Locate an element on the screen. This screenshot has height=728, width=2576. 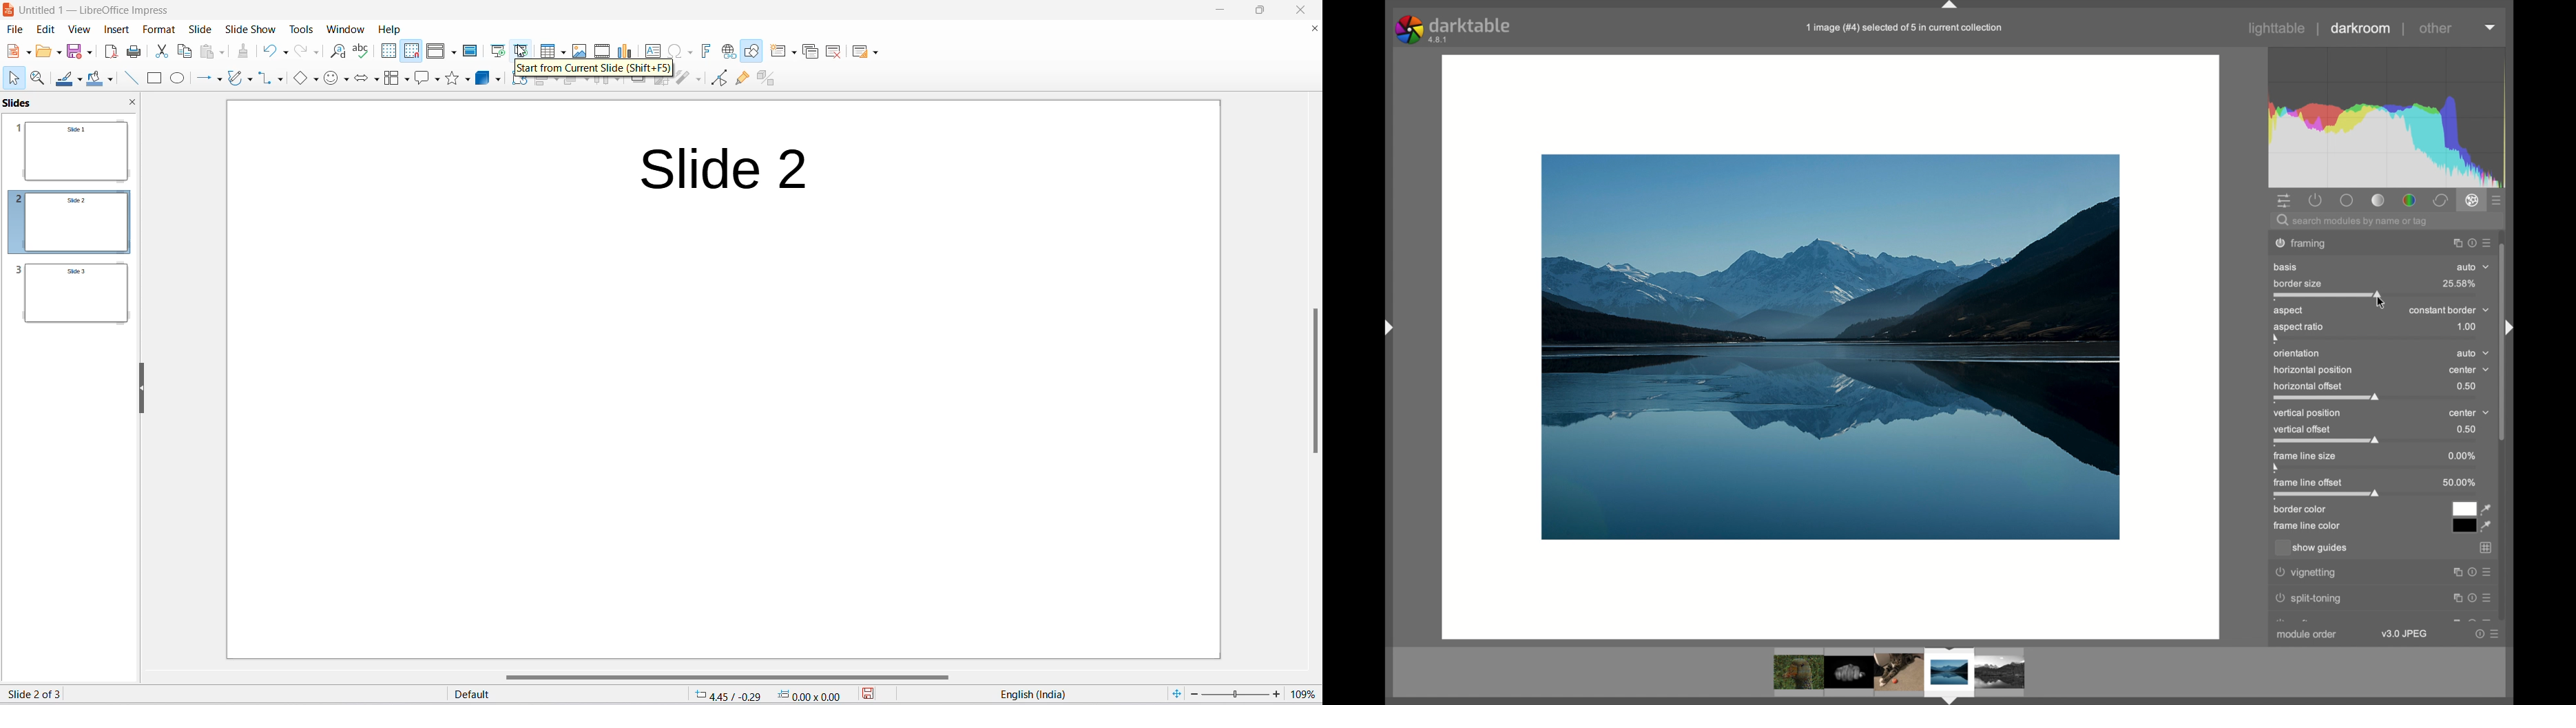
darktable is located at coordinates (1456, 29).